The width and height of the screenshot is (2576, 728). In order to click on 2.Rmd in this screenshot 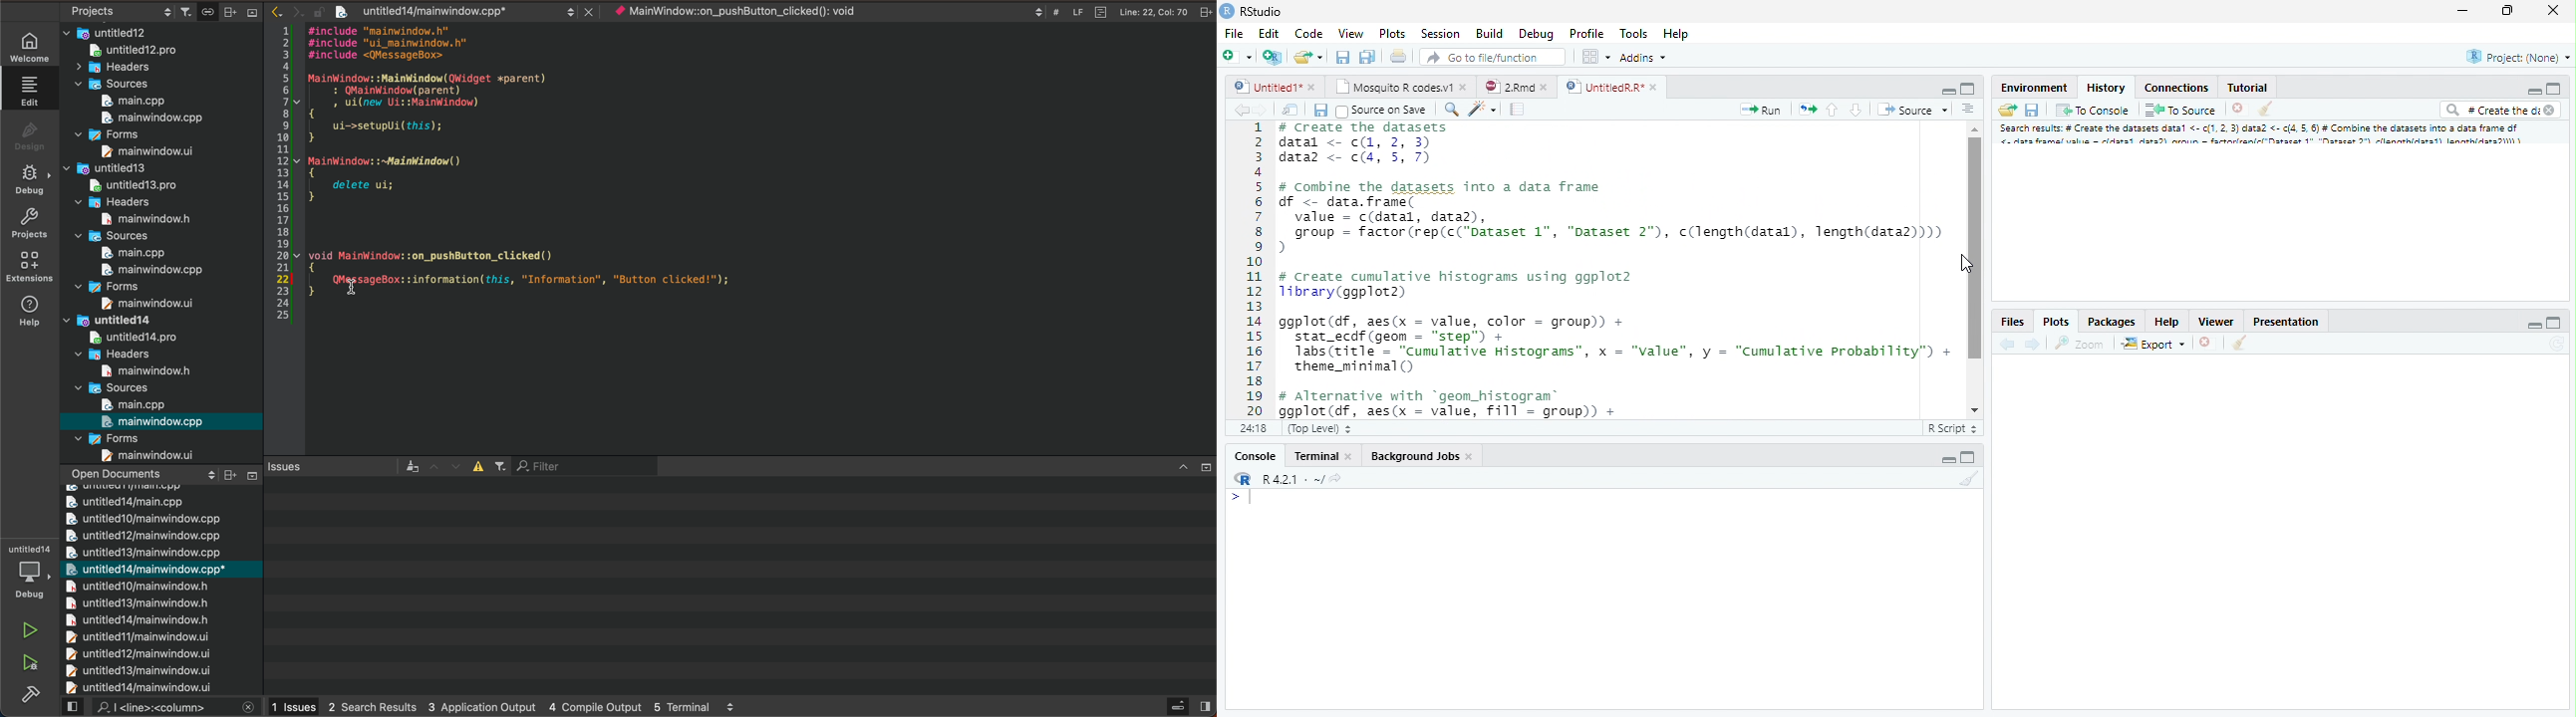, I will do `click(1514, 85)`.